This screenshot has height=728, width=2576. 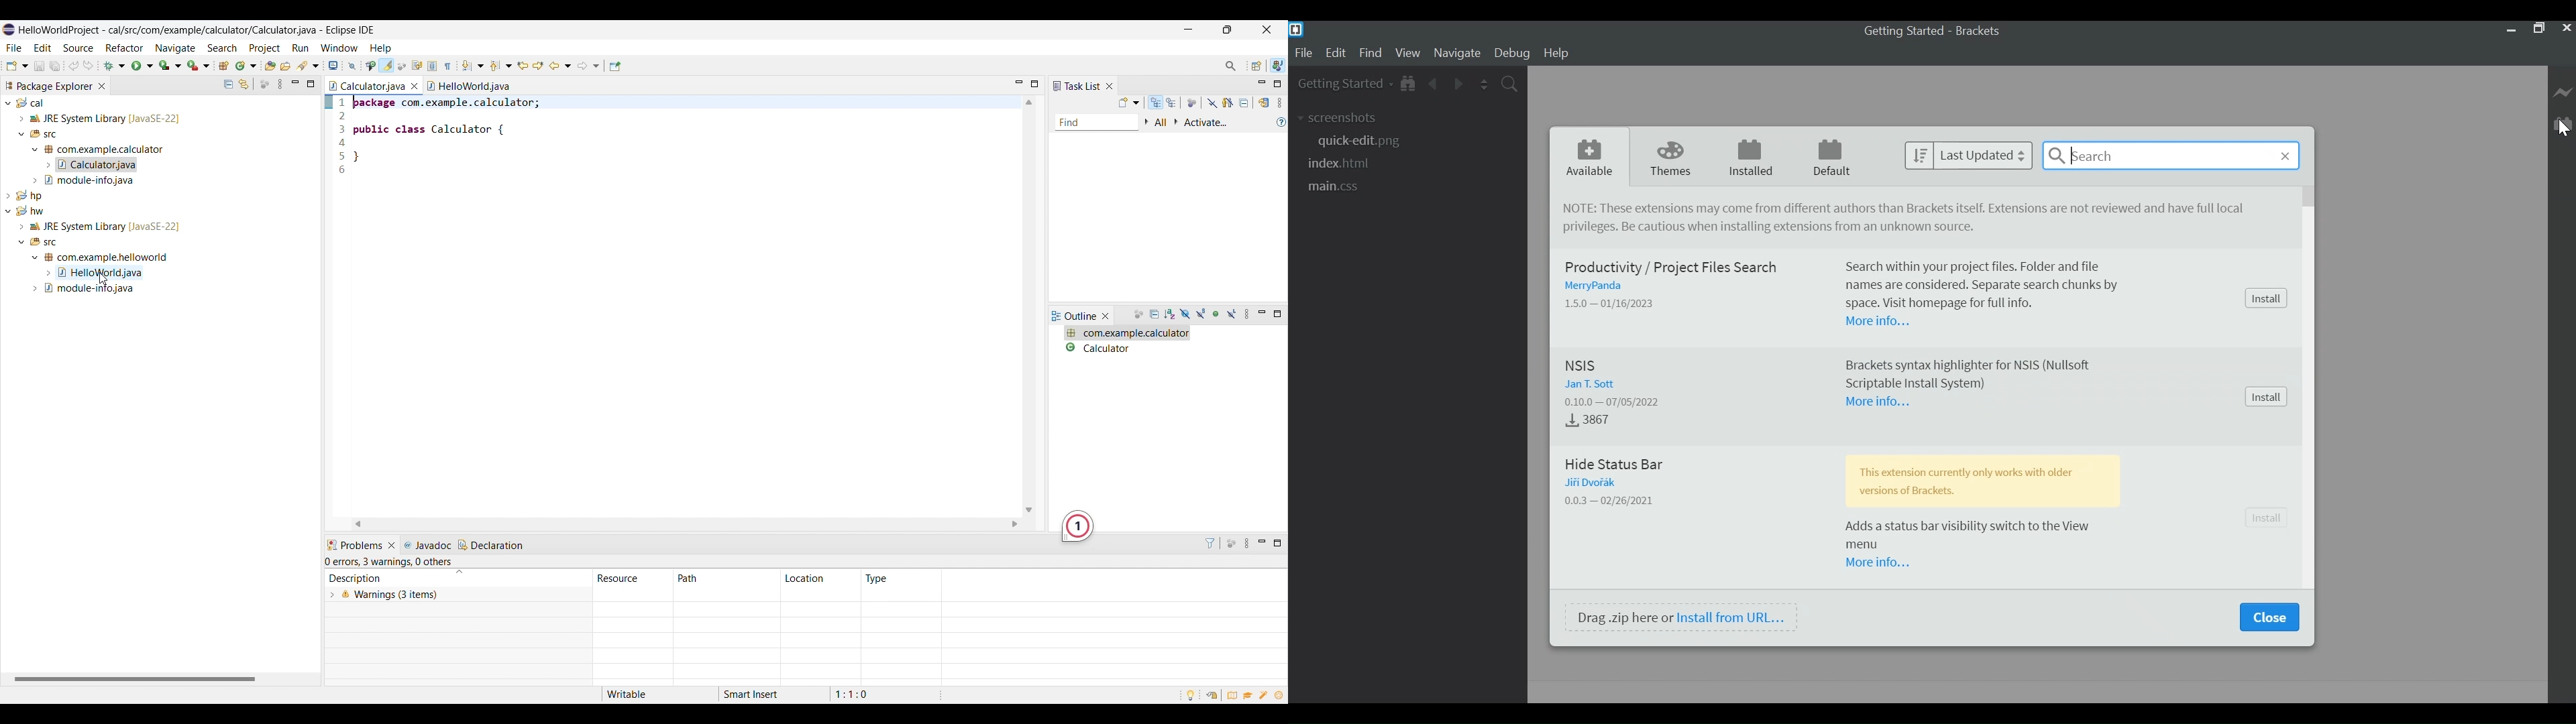 What do you see at coordinates (459, 572) in the screenshot?
I see `Sort` at bounding box center [459, 572].